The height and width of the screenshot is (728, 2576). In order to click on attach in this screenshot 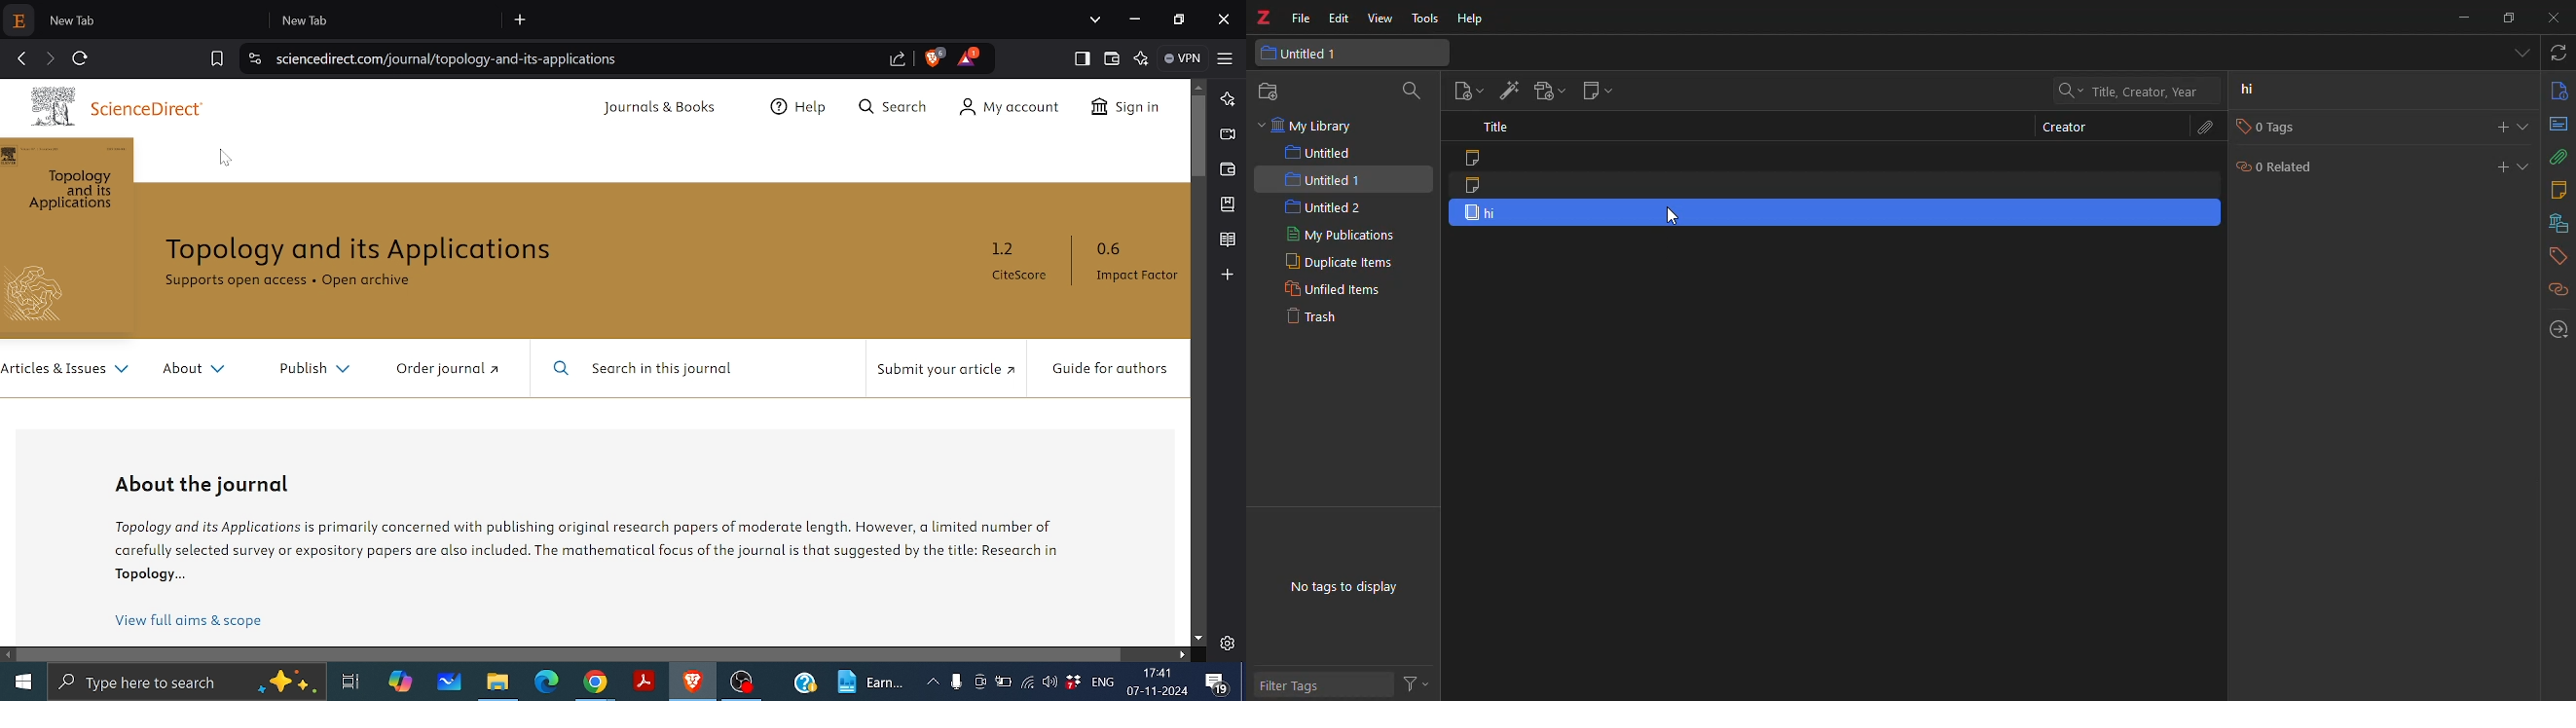, I will do `click(2557, 158)`.